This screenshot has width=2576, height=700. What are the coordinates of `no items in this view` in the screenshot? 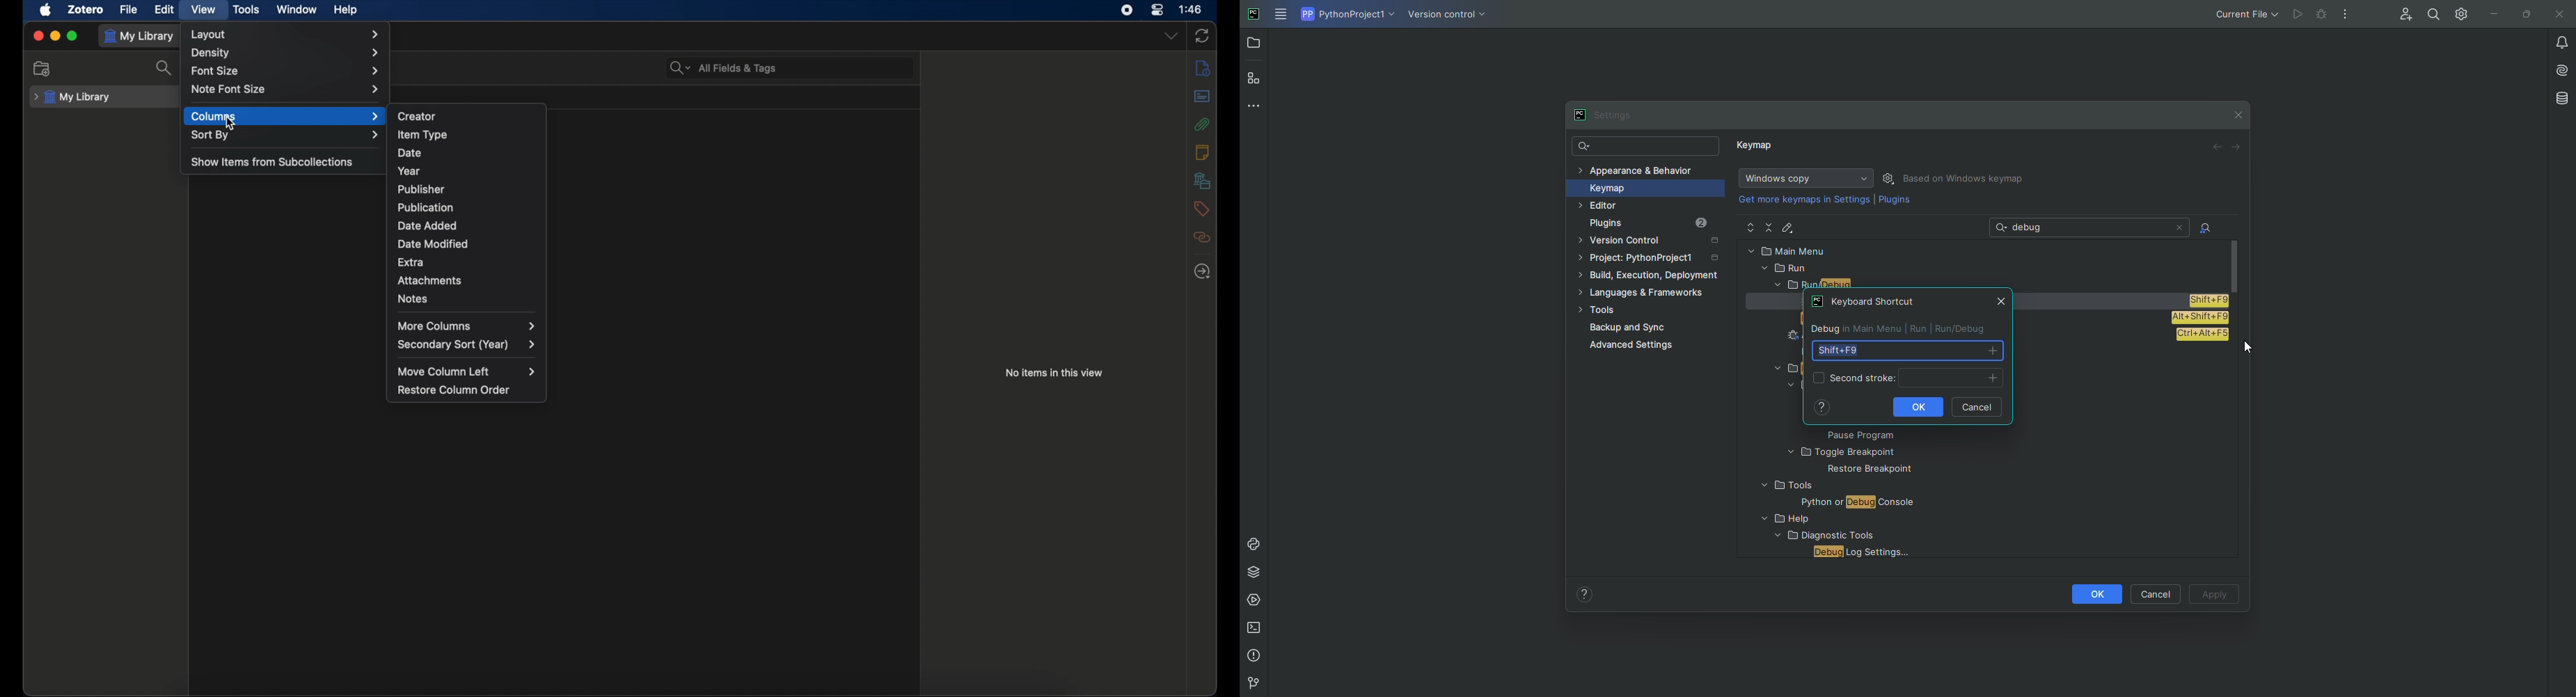 It's located at (1054, 372).